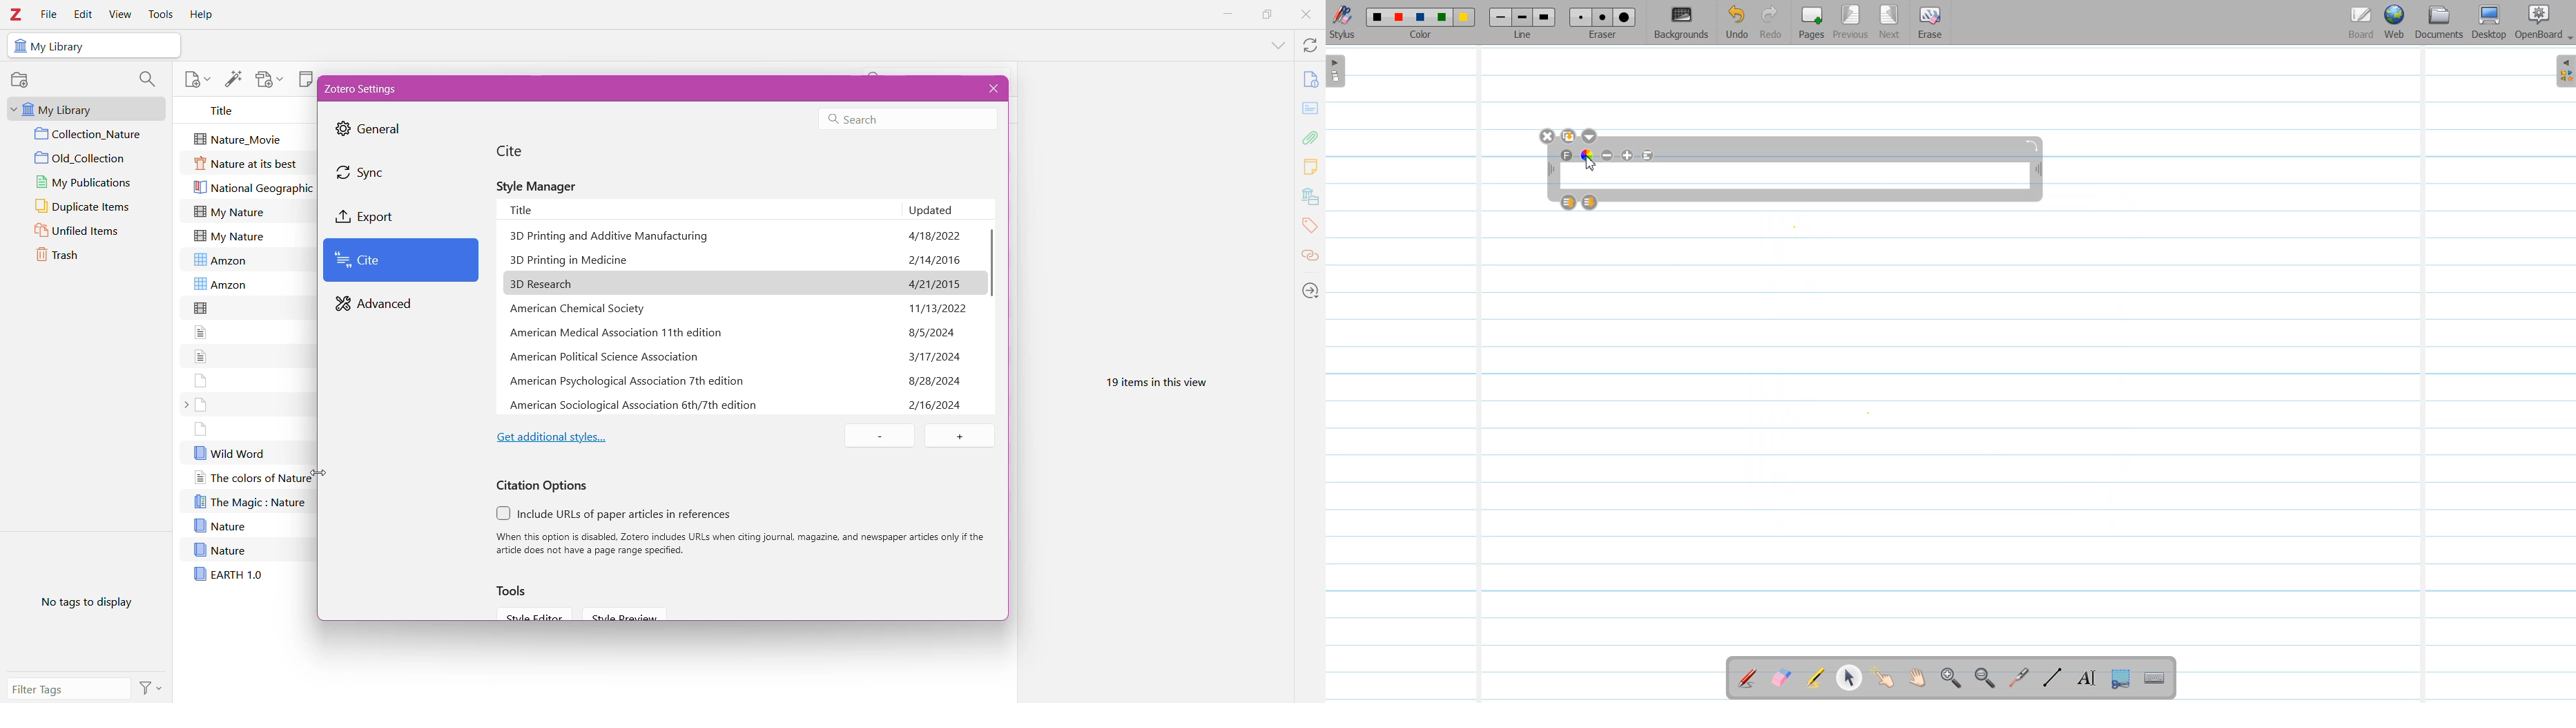 The image size is (2576, 728). I want to click on 2/14/2016, so click(936, 260).